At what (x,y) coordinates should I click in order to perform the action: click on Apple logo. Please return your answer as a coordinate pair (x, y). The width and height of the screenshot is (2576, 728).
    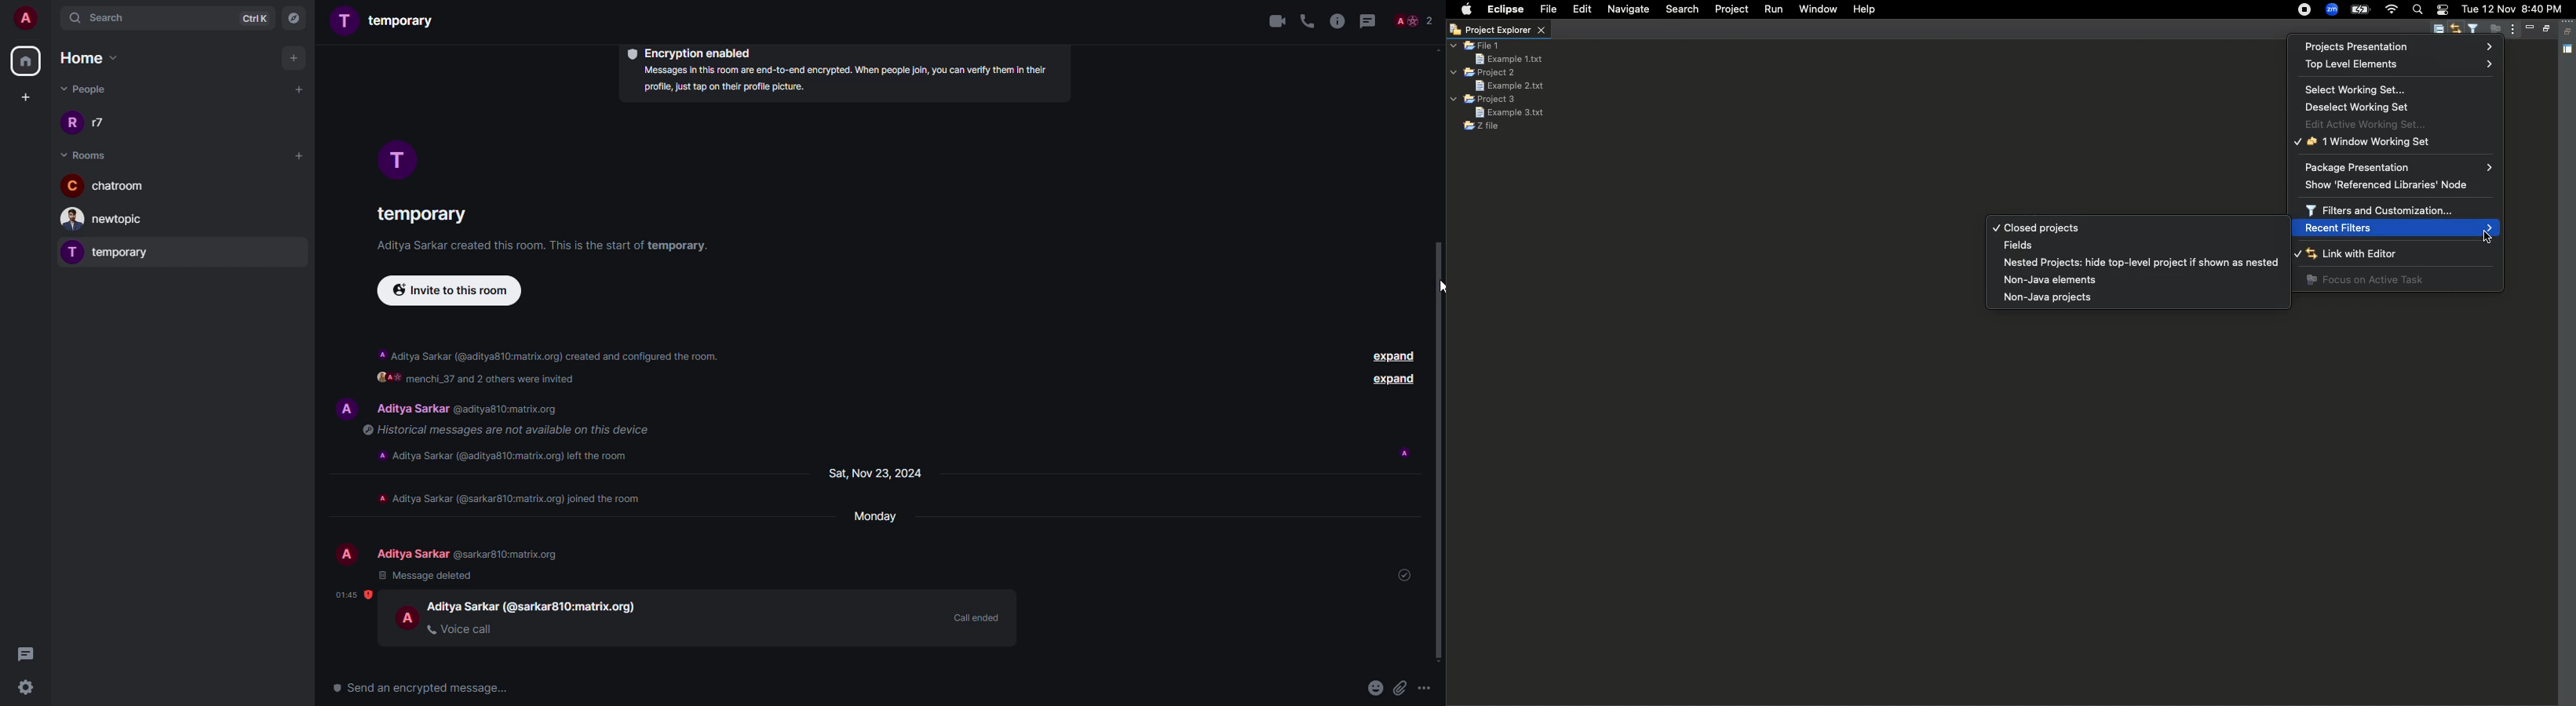
    Looking at the image, I should click on (1467, 9).